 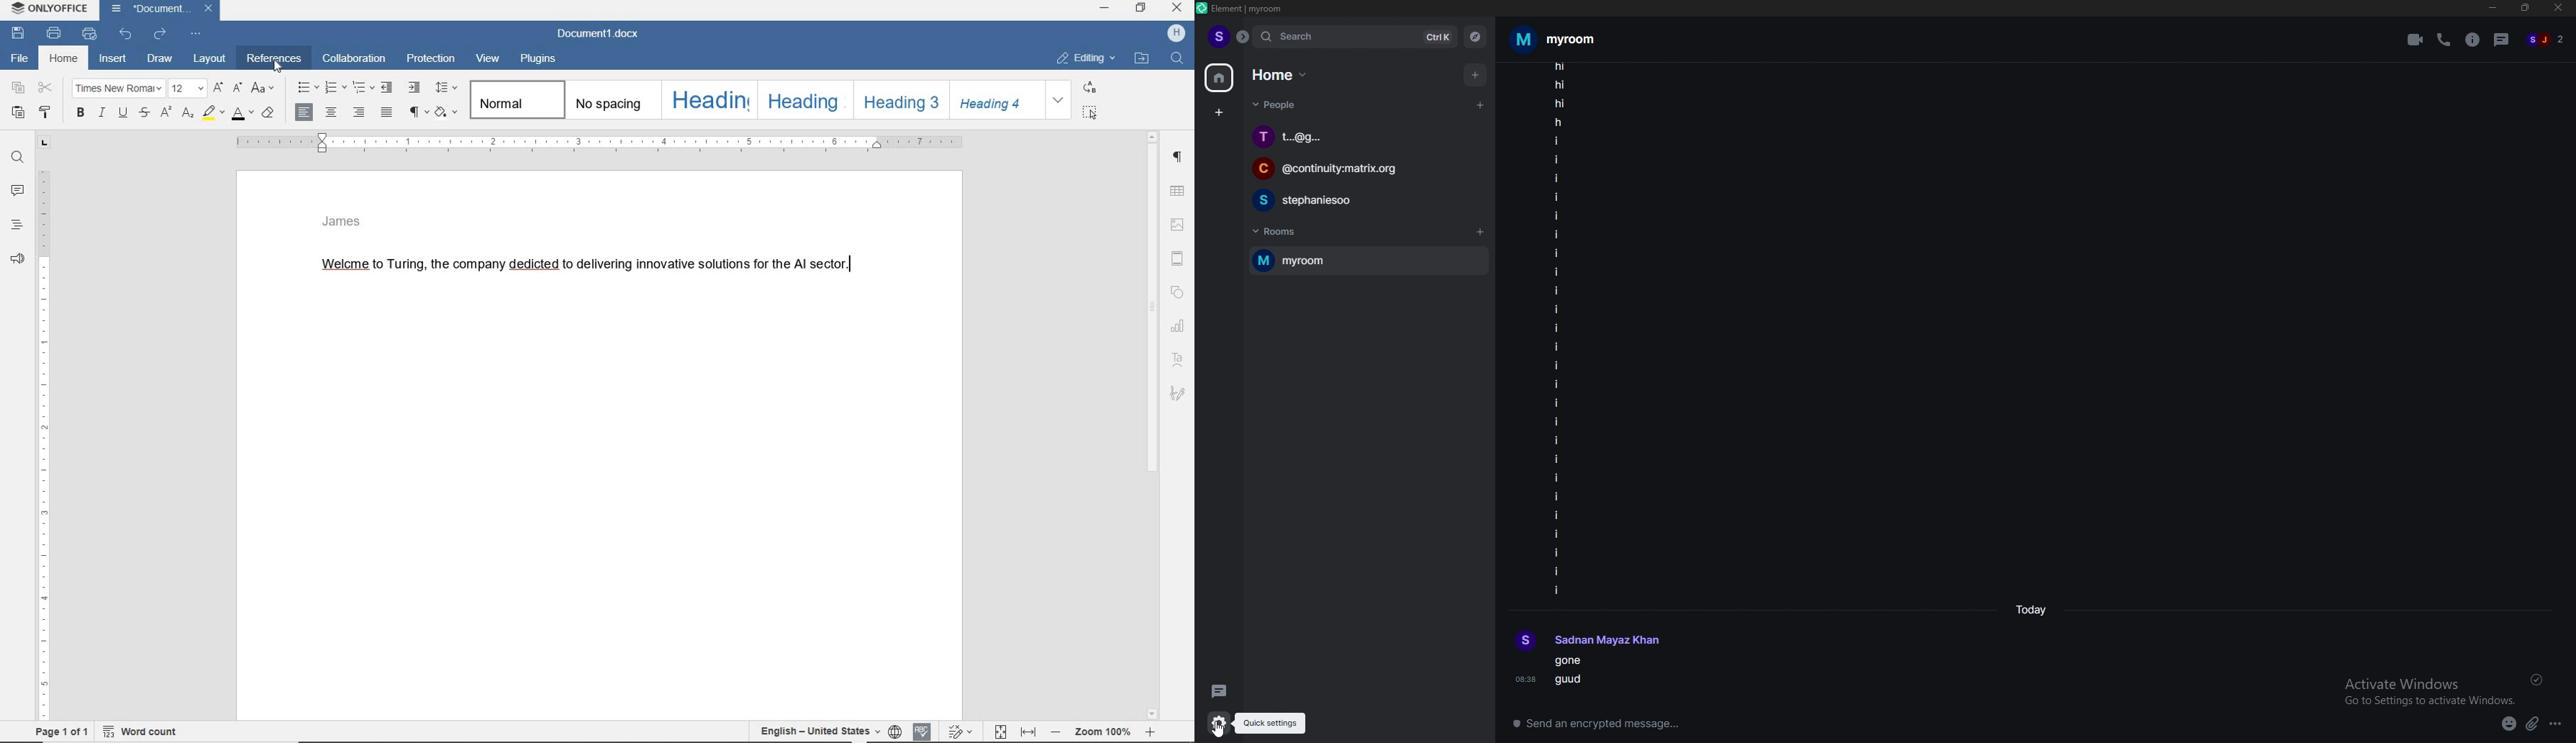 What do you see at coordinates (599, 34) in the screenshot?
I see `document name` at bounding box center [599, 34].